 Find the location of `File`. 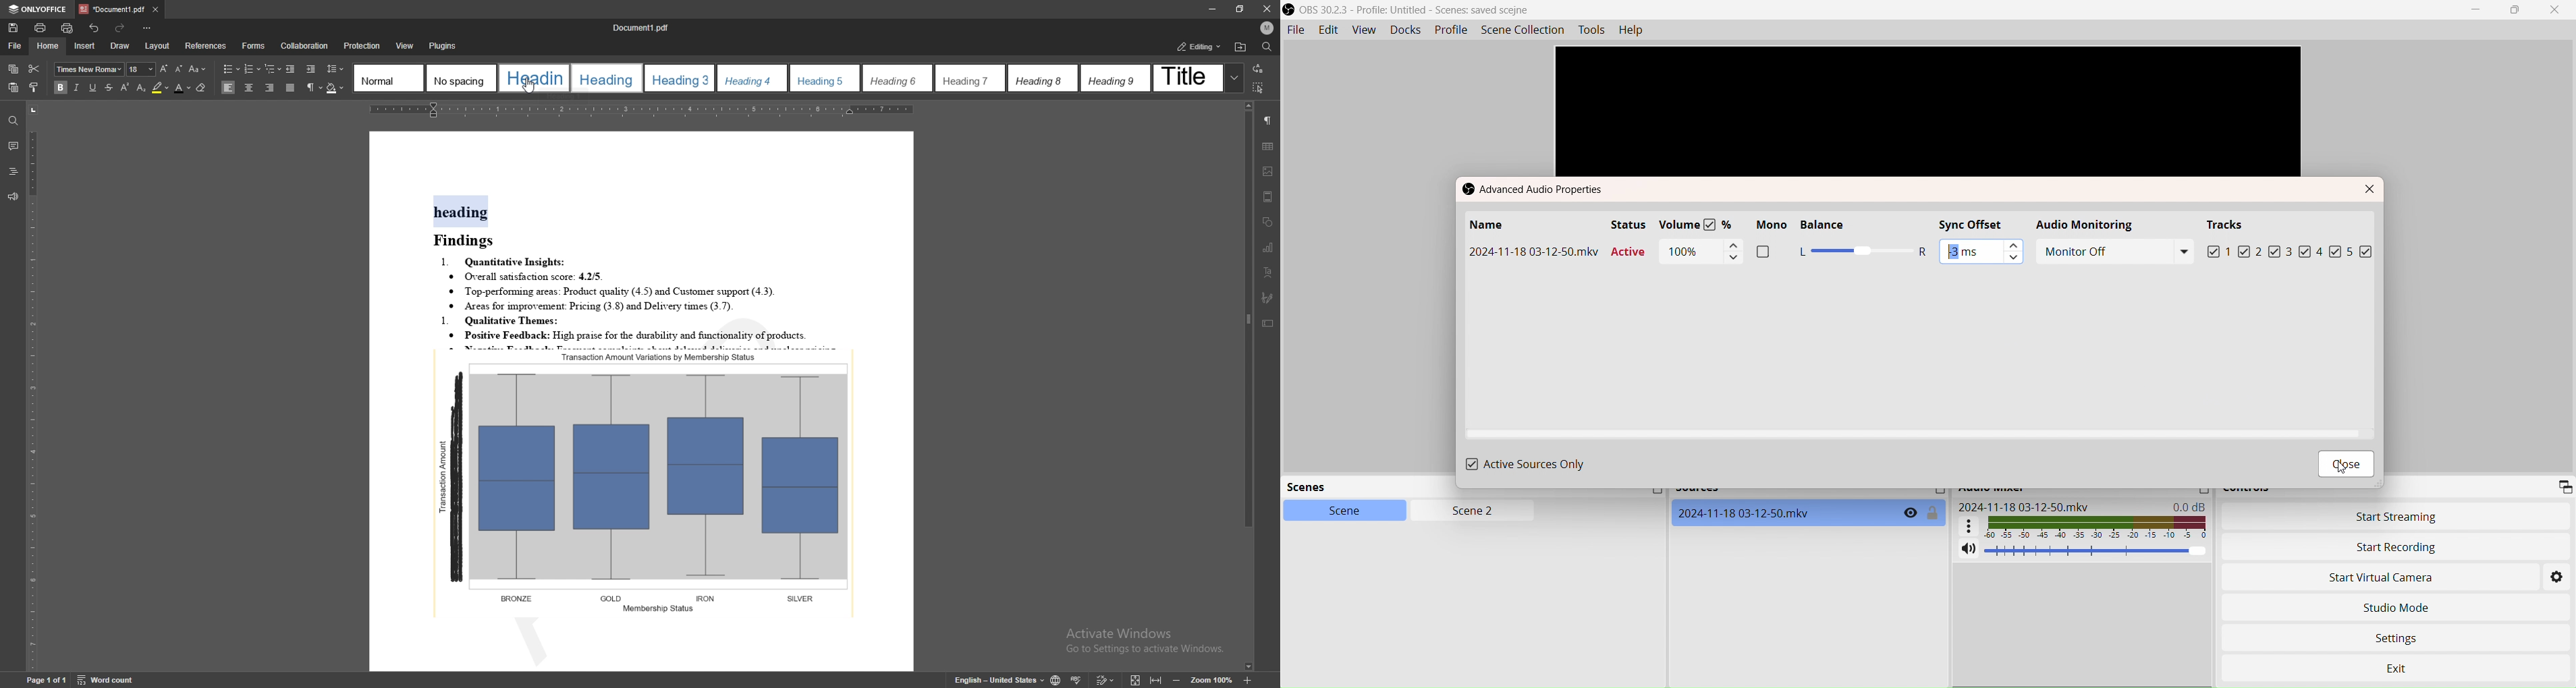

File is located at coordinates (1295, 30).